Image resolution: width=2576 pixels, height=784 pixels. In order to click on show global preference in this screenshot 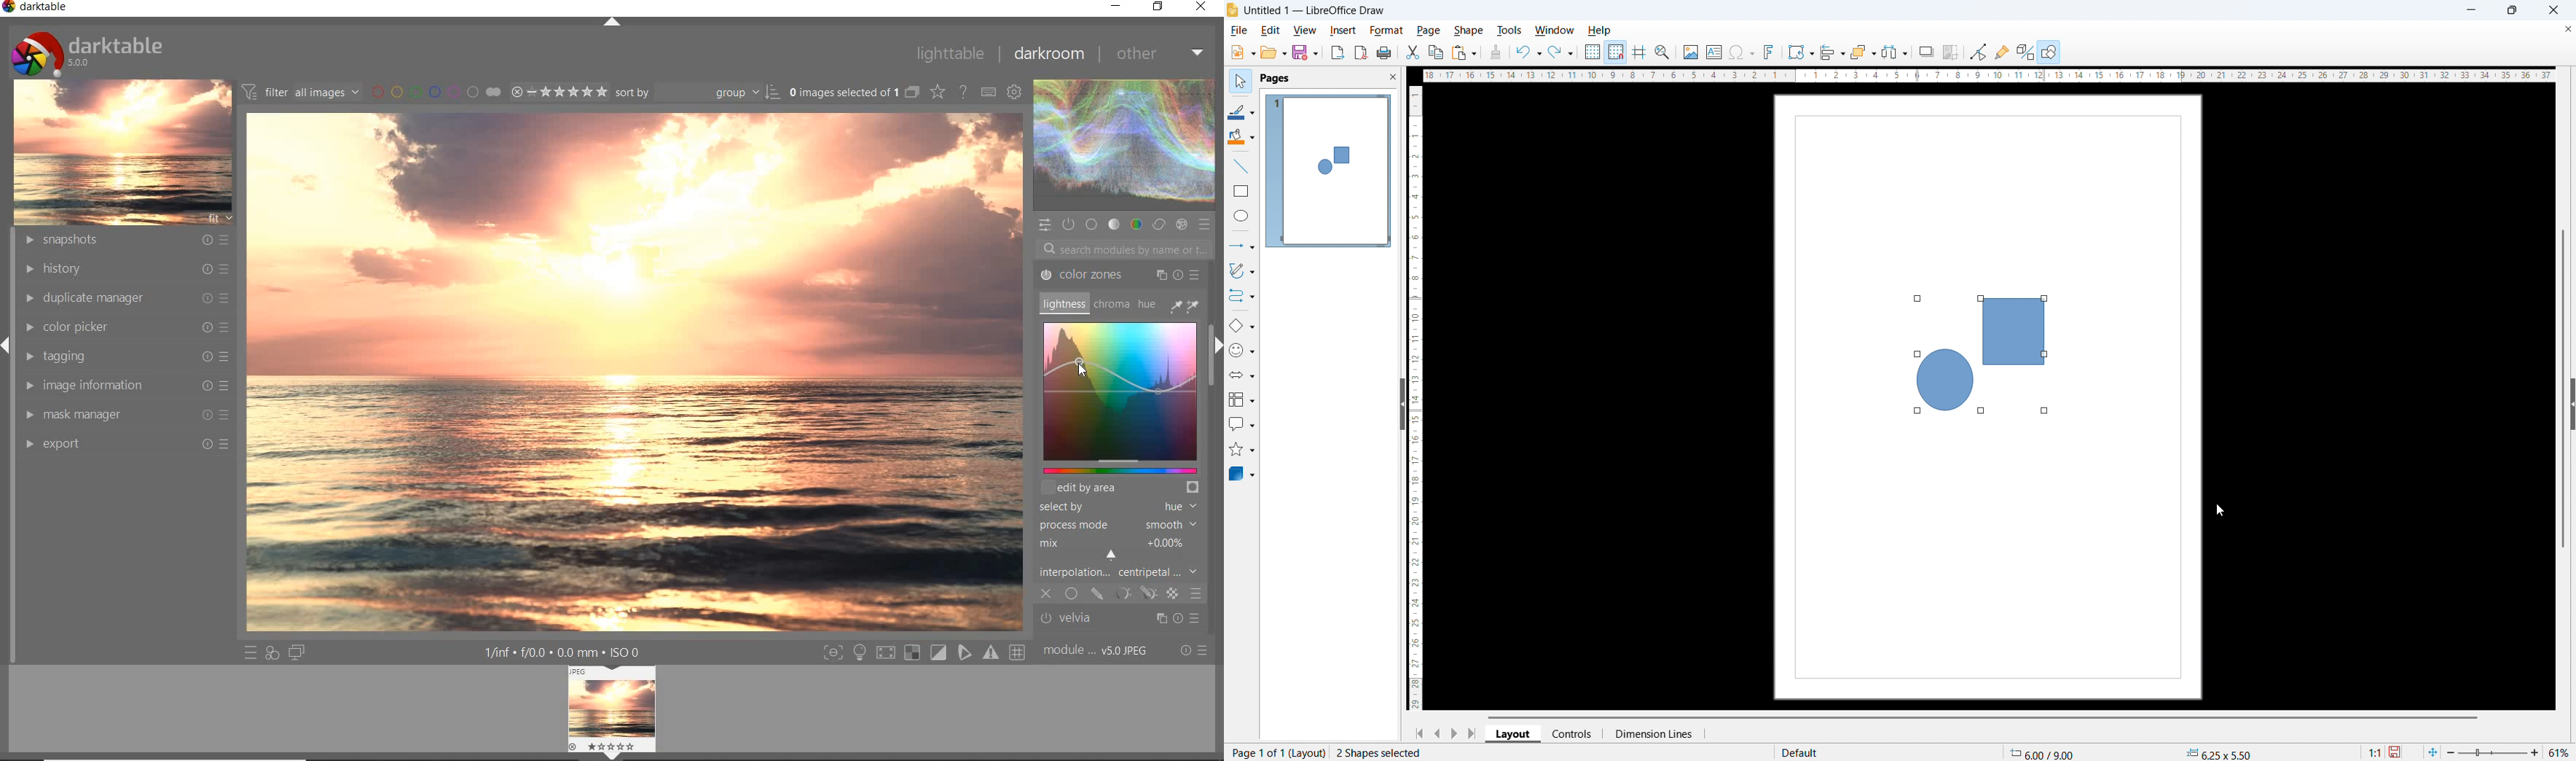, I will do `click(1016, 91)`.